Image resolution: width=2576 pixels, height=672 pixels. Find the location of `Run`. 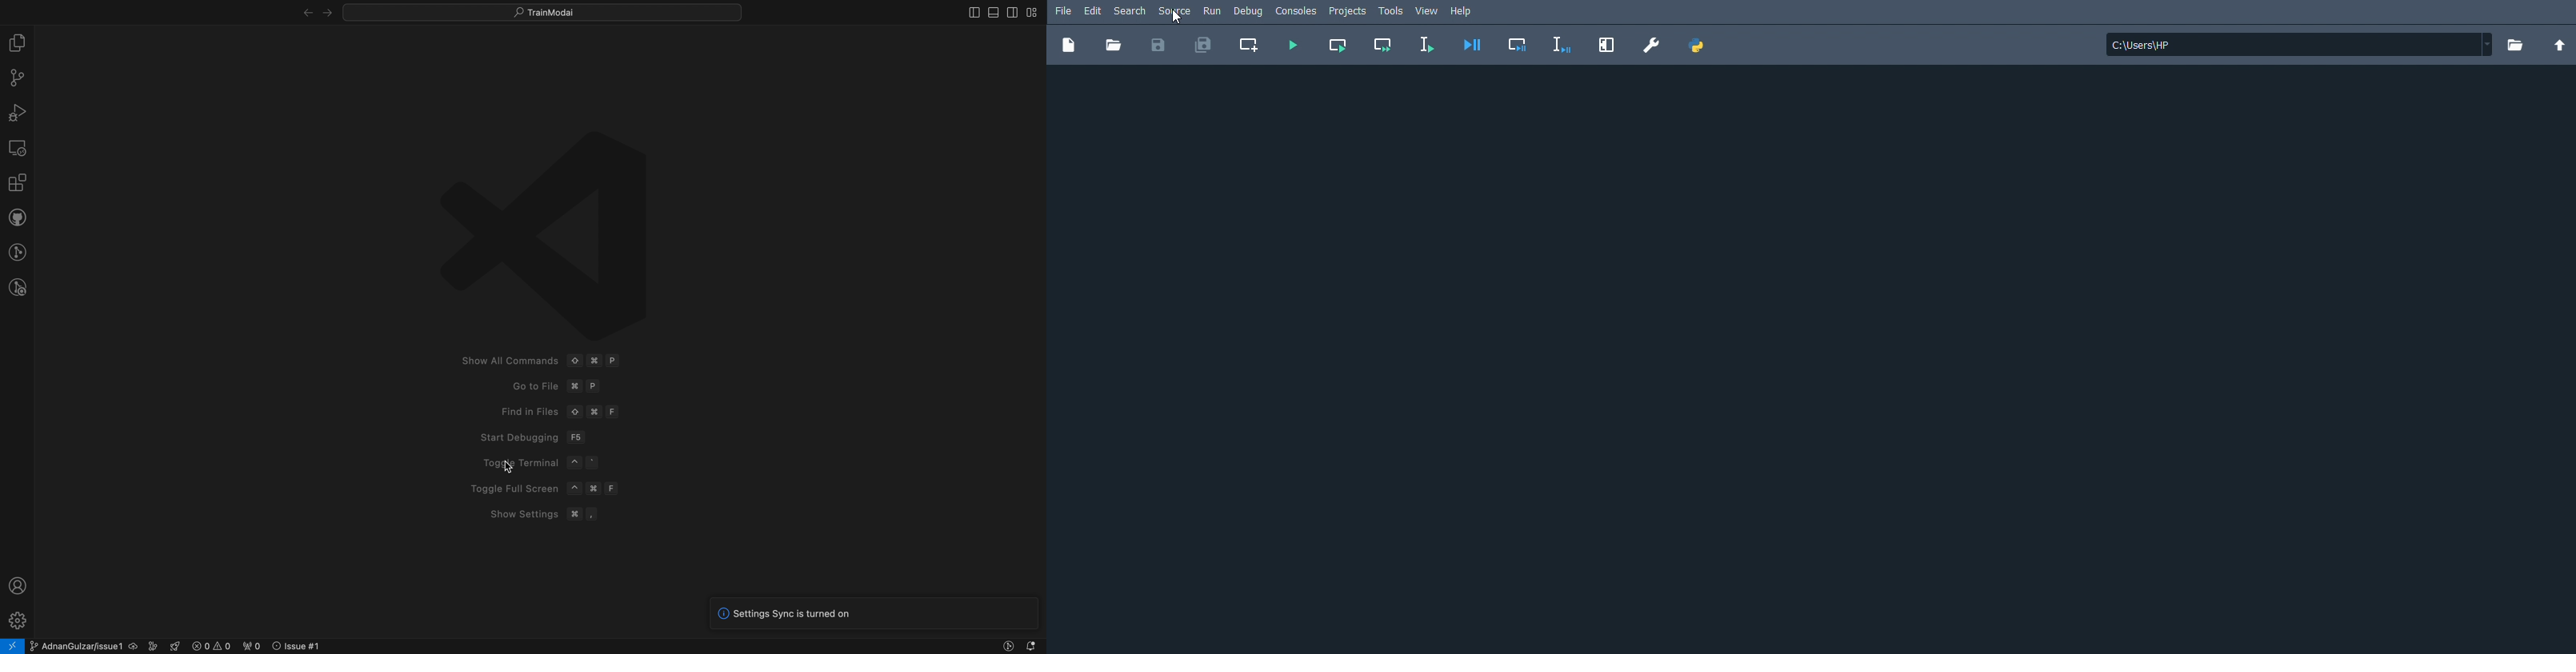

Run is located at coordinates (1215, 12).